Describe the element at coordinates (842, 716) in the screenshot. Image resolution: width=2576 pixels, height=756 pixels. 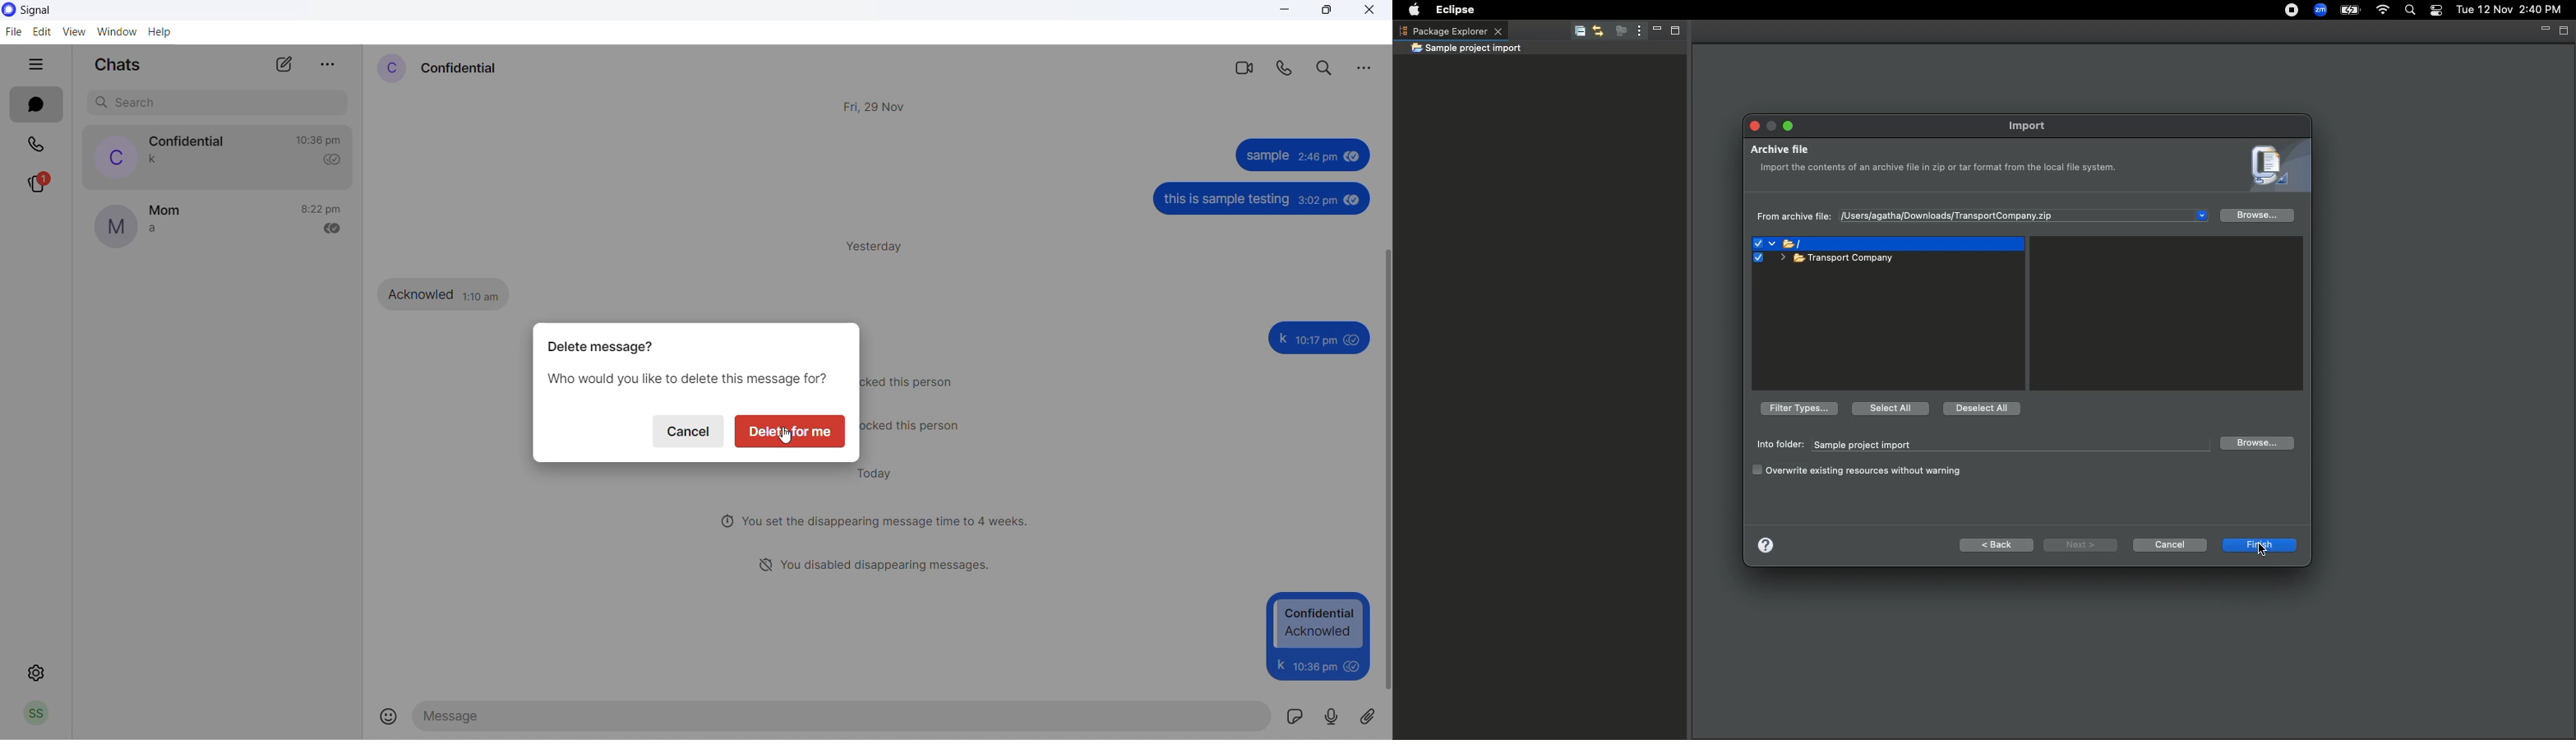
I see `message text area` at that location.